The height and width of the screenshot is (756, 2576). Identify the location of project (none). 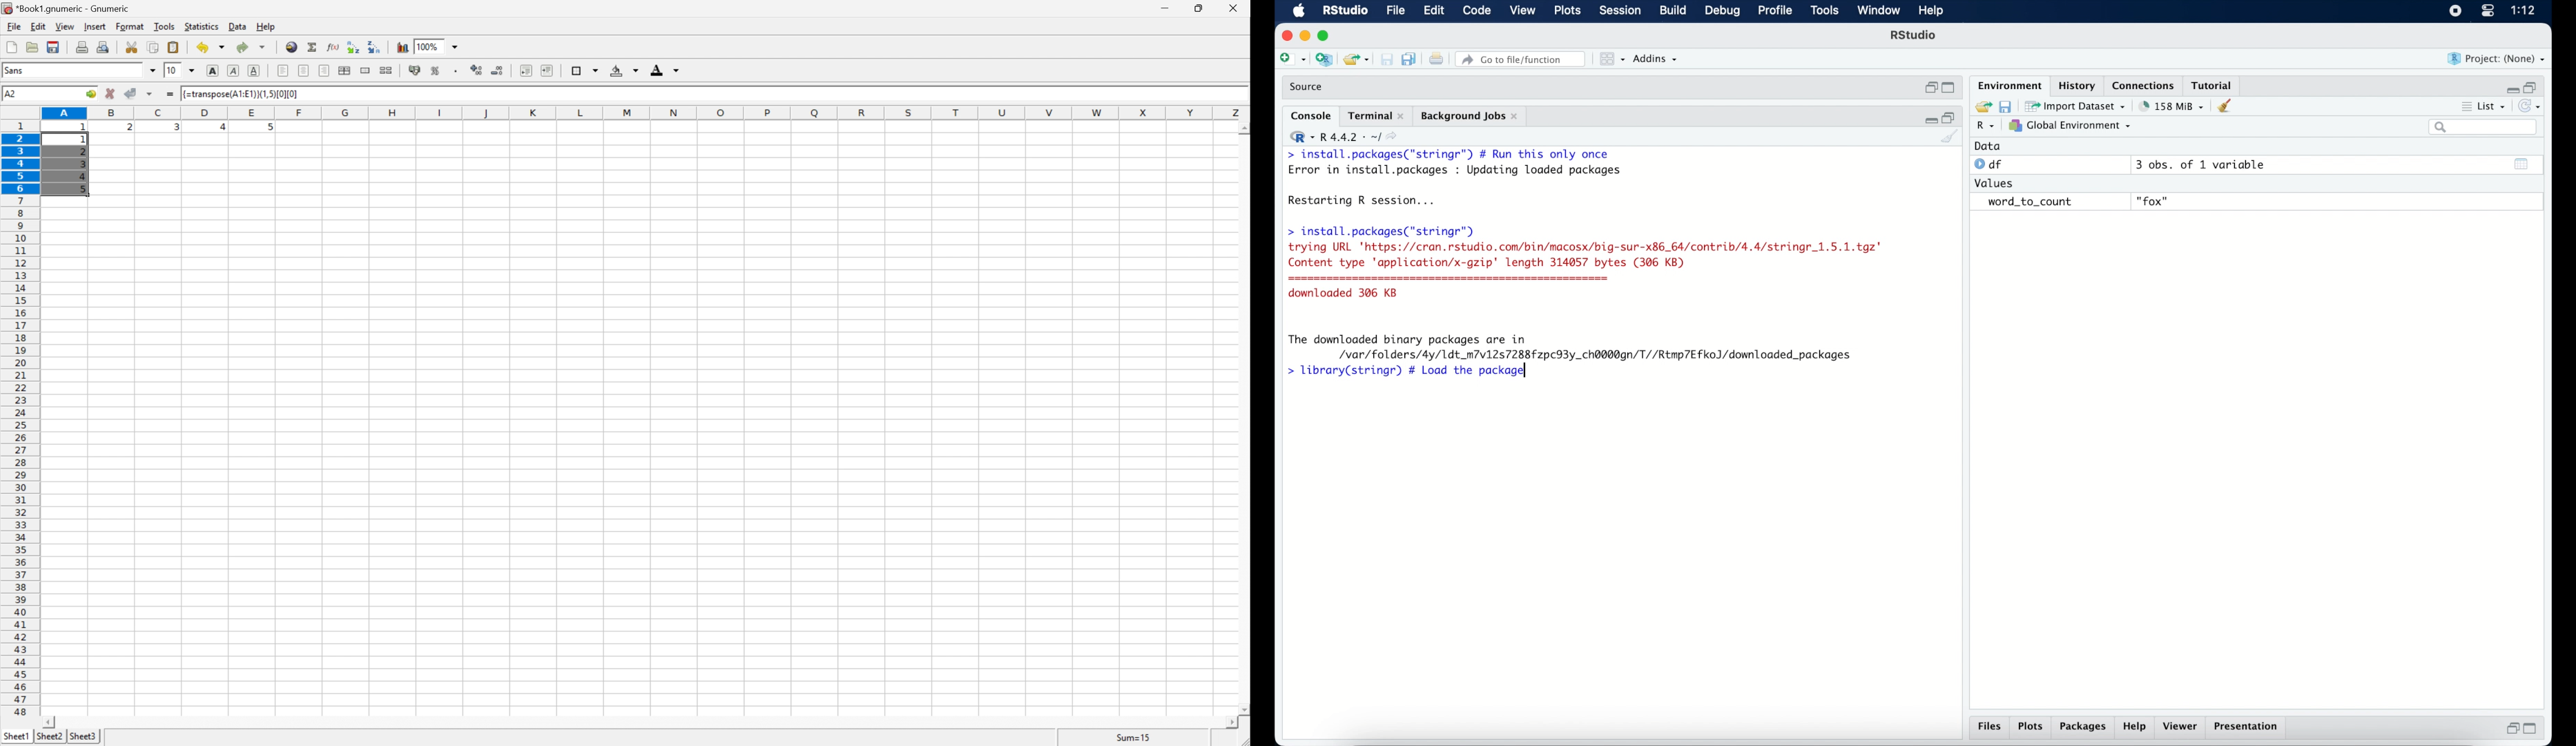
(2497, 59).